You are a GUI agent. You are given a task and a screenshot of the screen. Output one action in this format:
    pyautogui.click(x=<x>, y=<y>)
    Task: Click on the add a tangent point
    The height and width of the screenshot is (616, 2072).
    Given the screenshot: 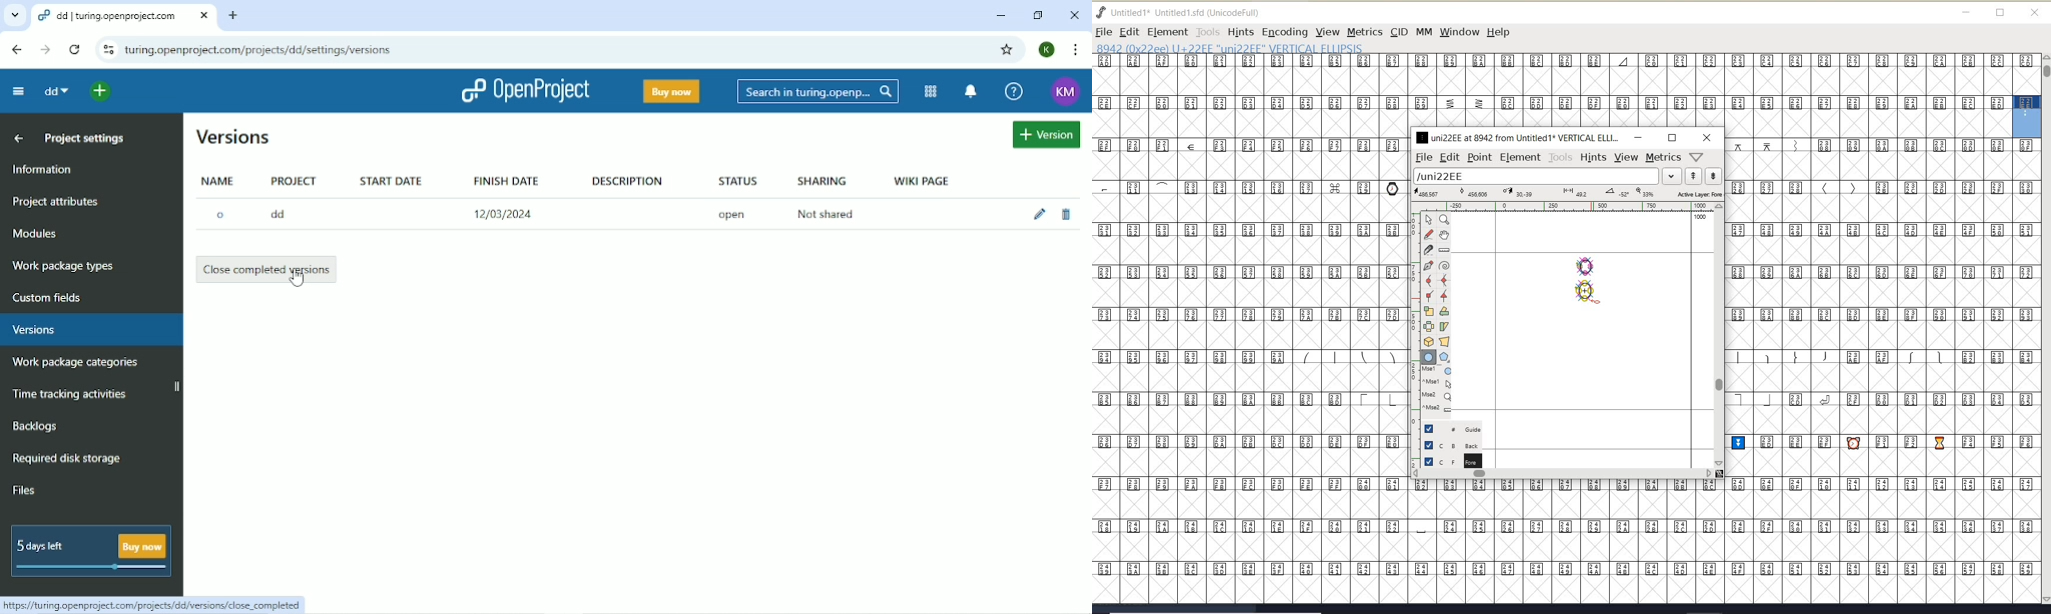 What is the action you would take?
    pyautogui.click(x=1443, y=294)
    